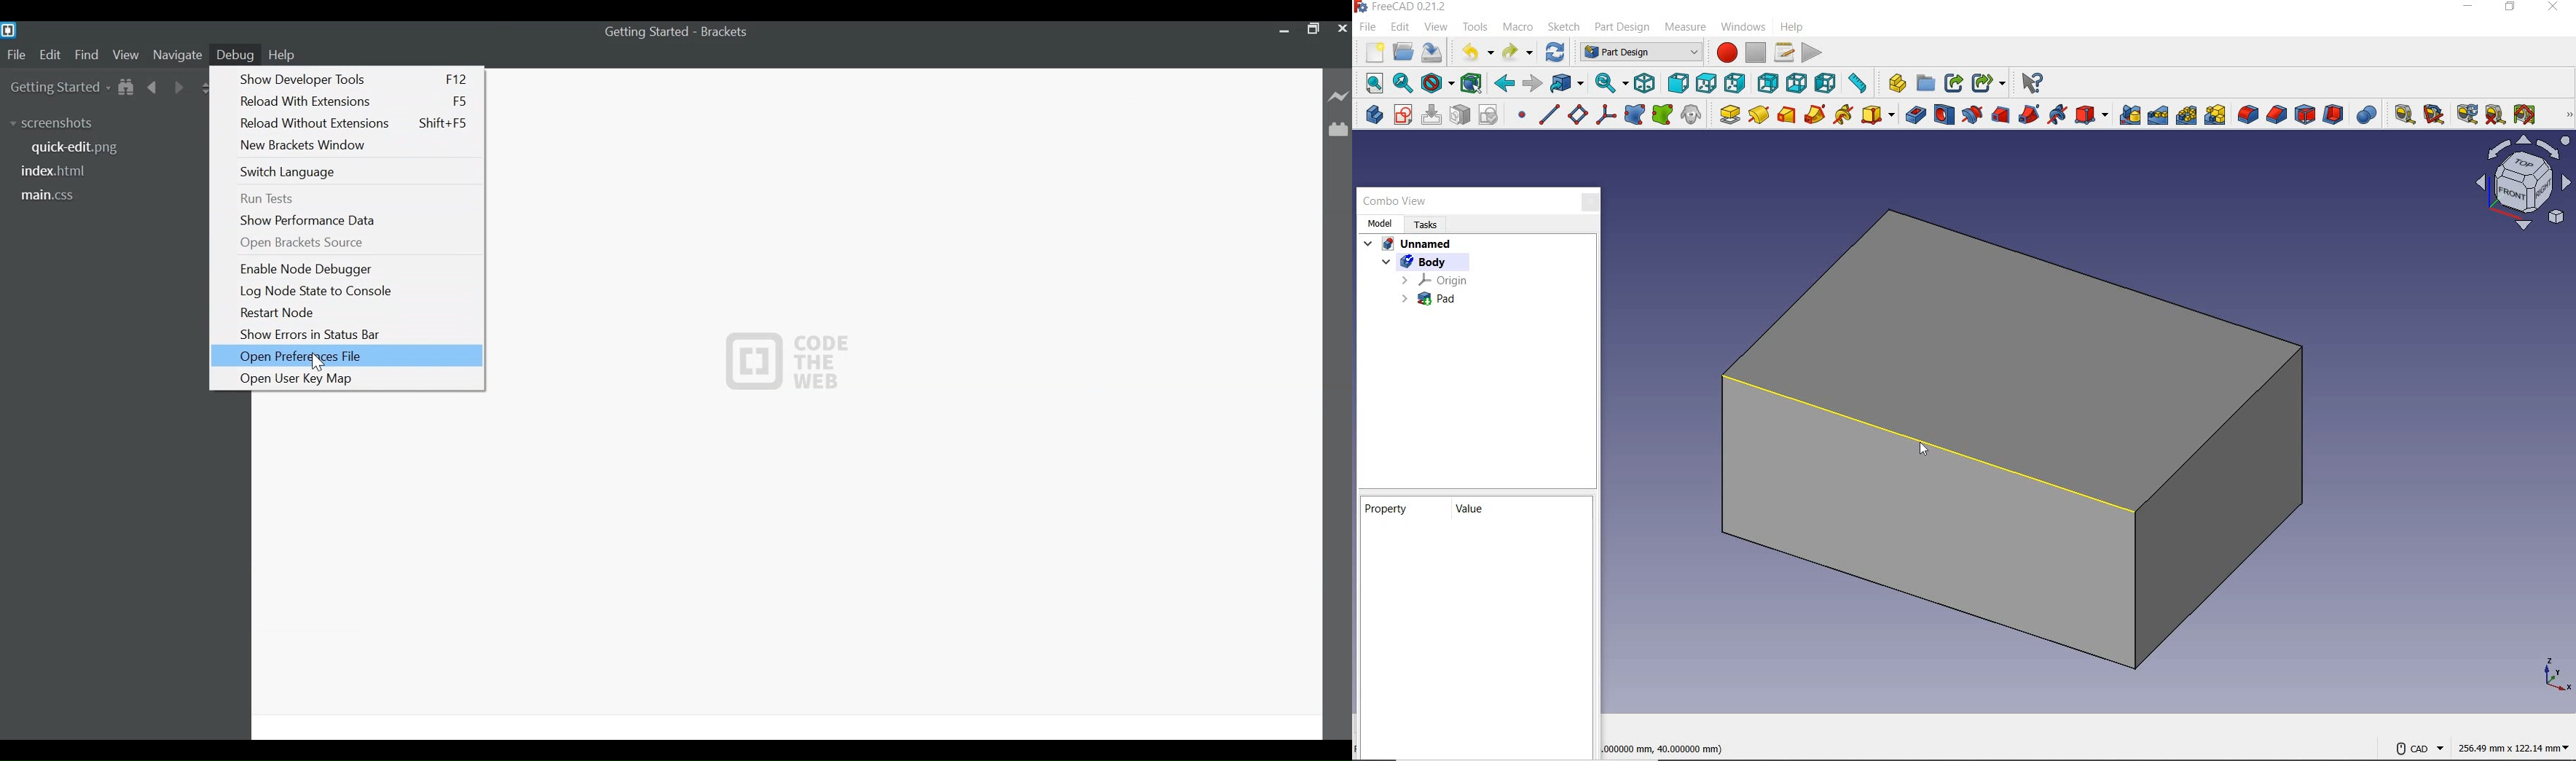  I want to click on save, so click(1433, 52).